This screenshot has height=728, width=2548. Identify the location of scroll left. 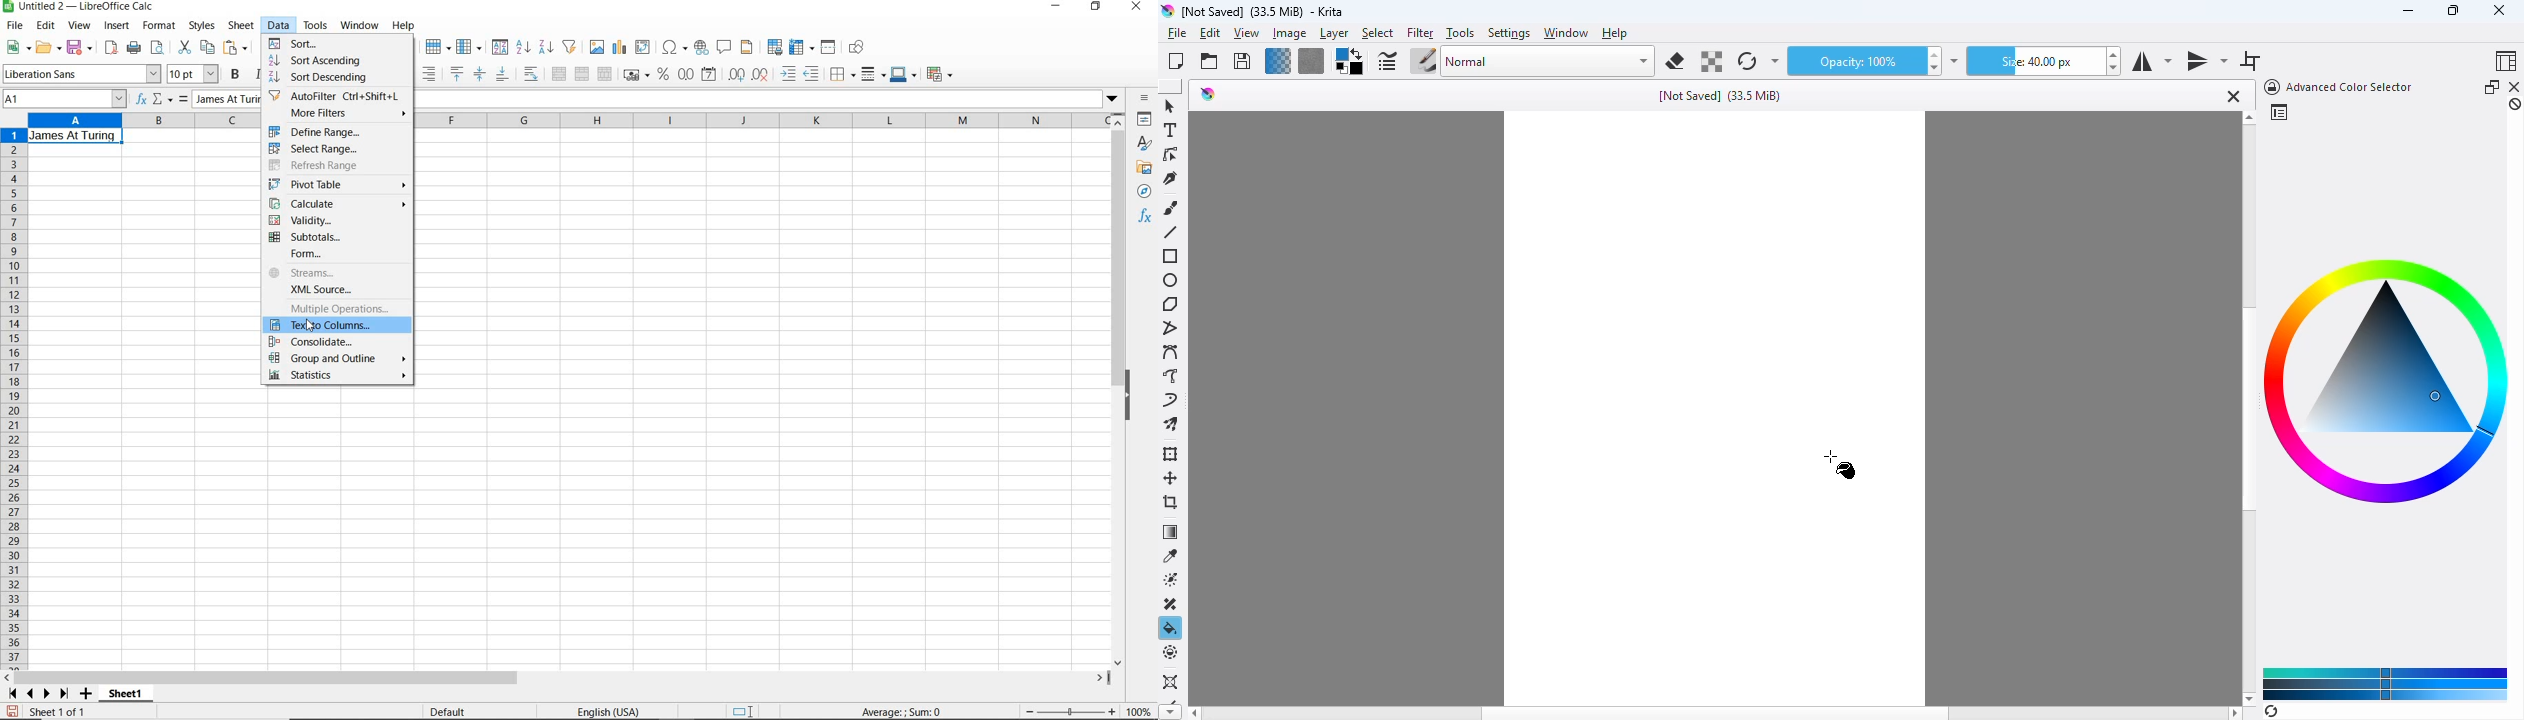
(1193, 713).